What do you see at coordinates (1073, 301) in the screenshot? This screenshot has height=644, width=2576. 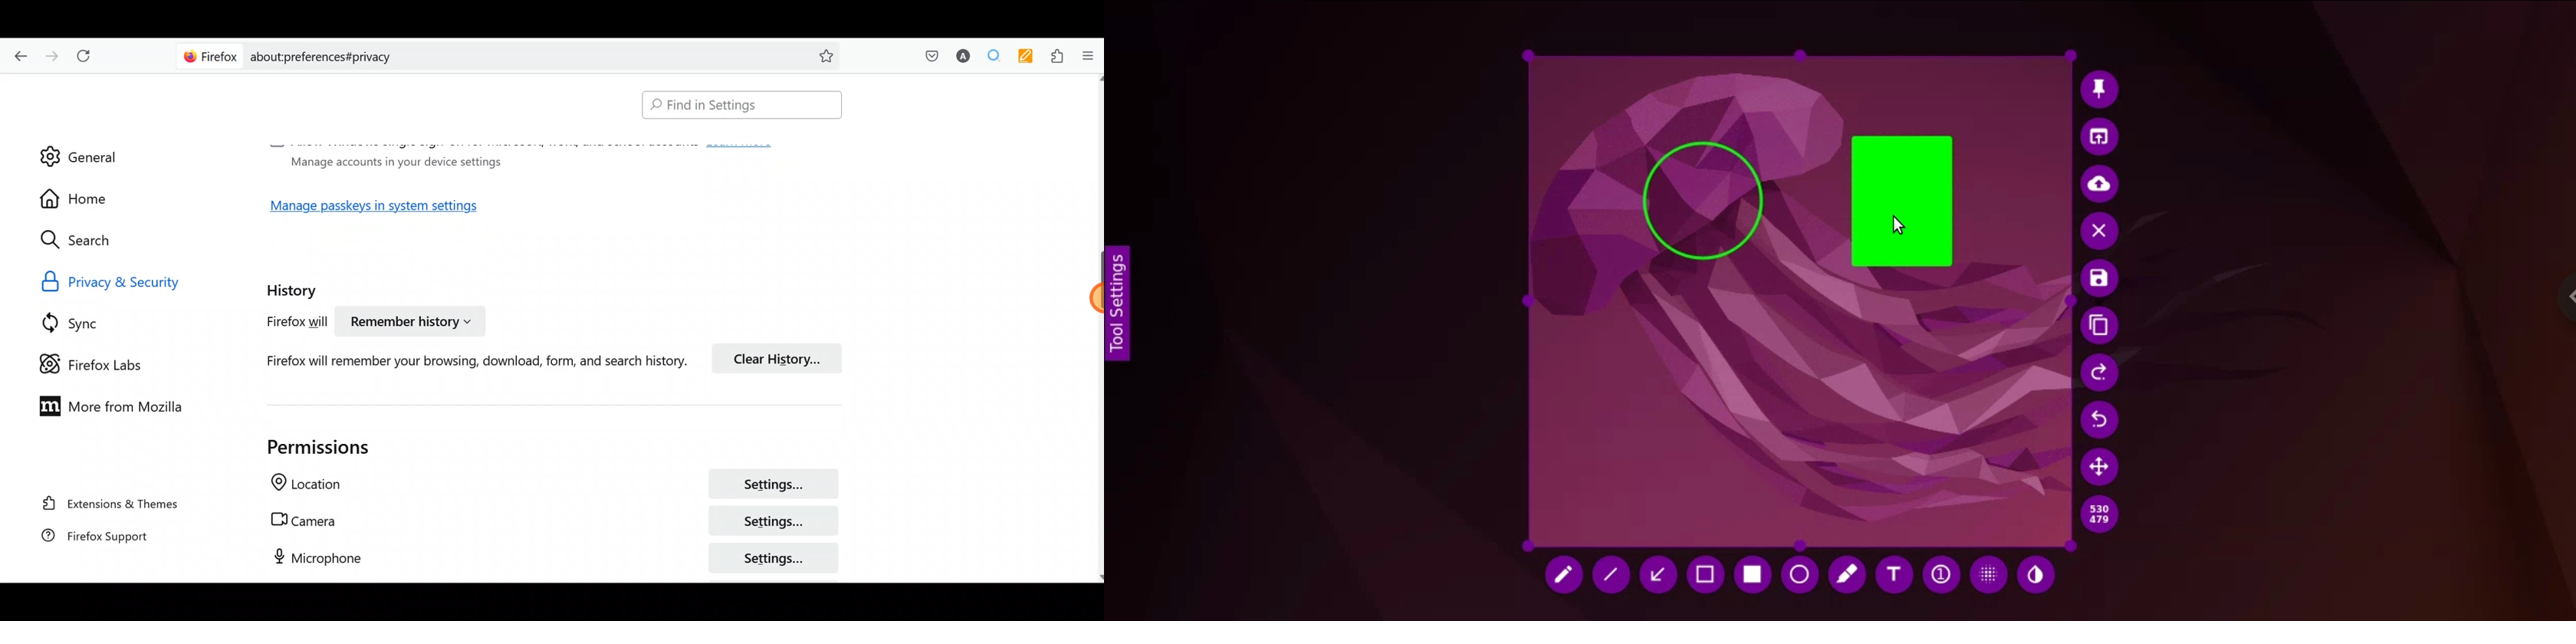 I see `Mouse up` at bounding box center [1073, 301].